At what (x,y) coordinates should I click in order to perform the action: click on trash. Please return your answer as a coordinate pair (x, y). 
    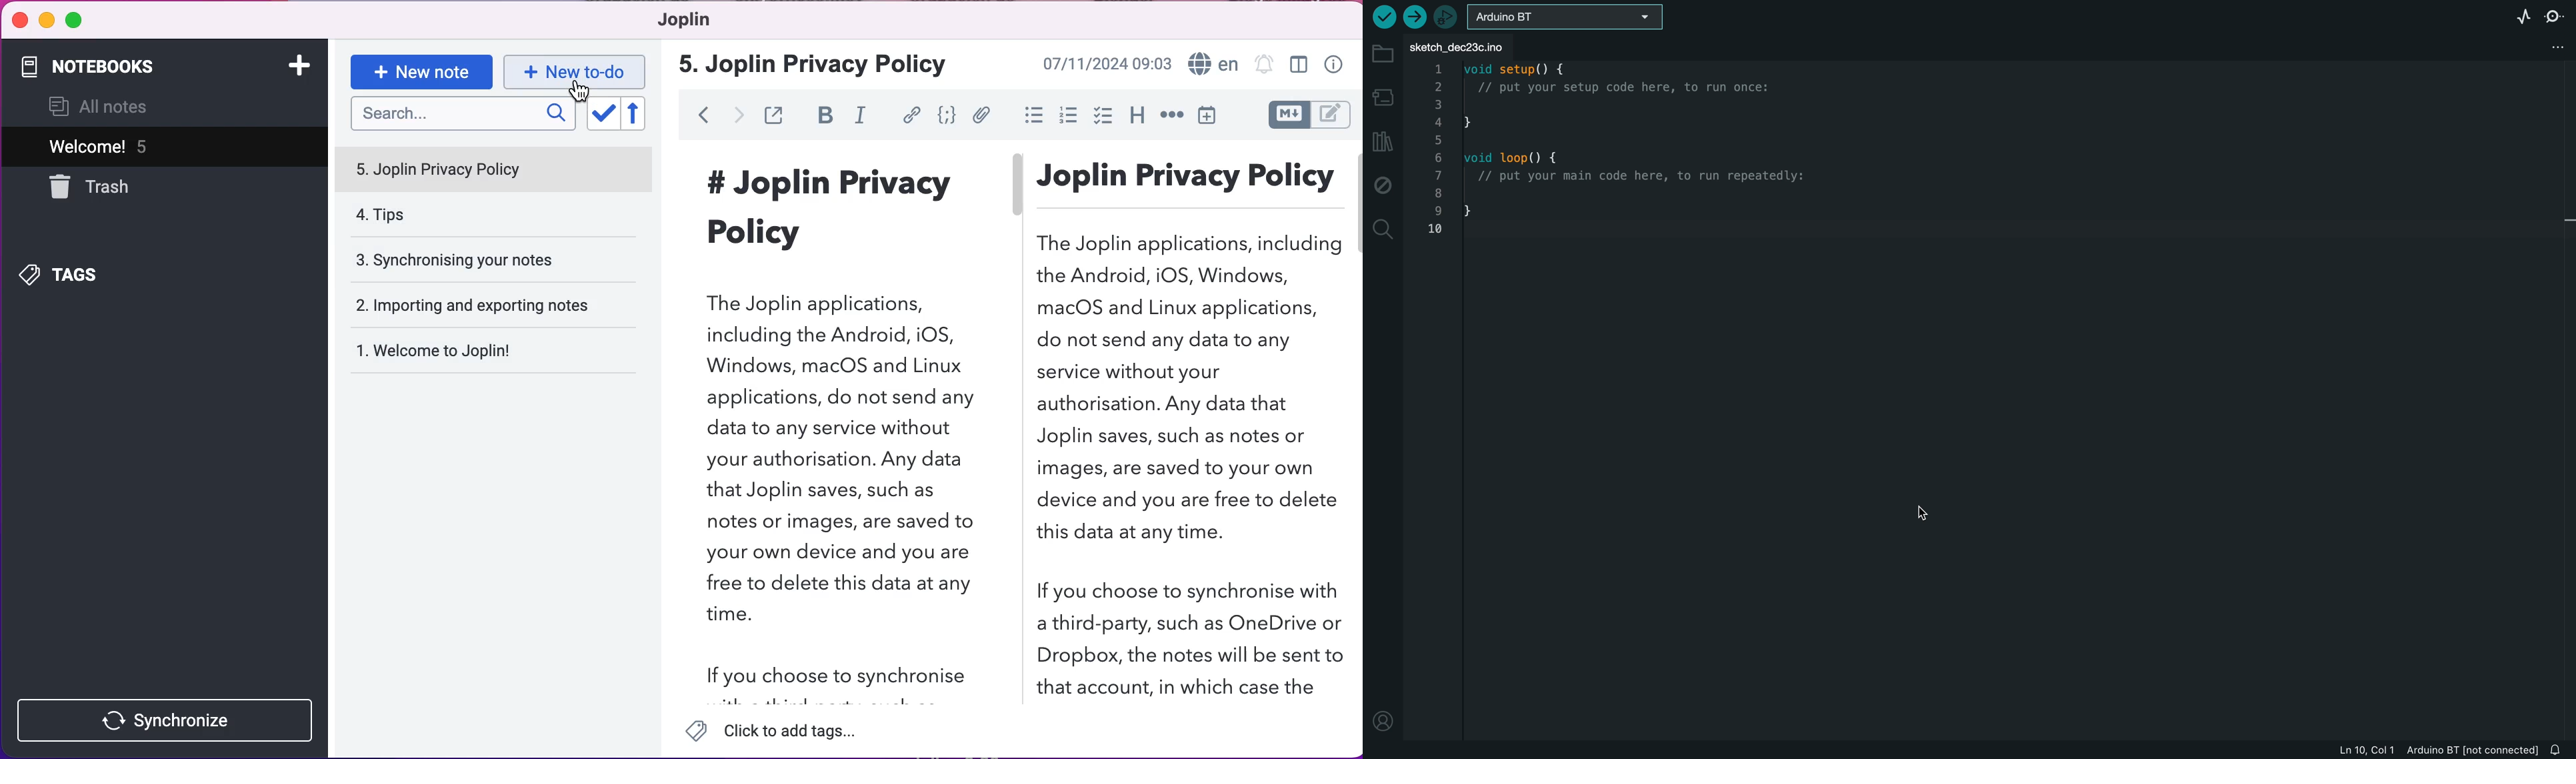
    Looking at the image, I should click on (123, 187).